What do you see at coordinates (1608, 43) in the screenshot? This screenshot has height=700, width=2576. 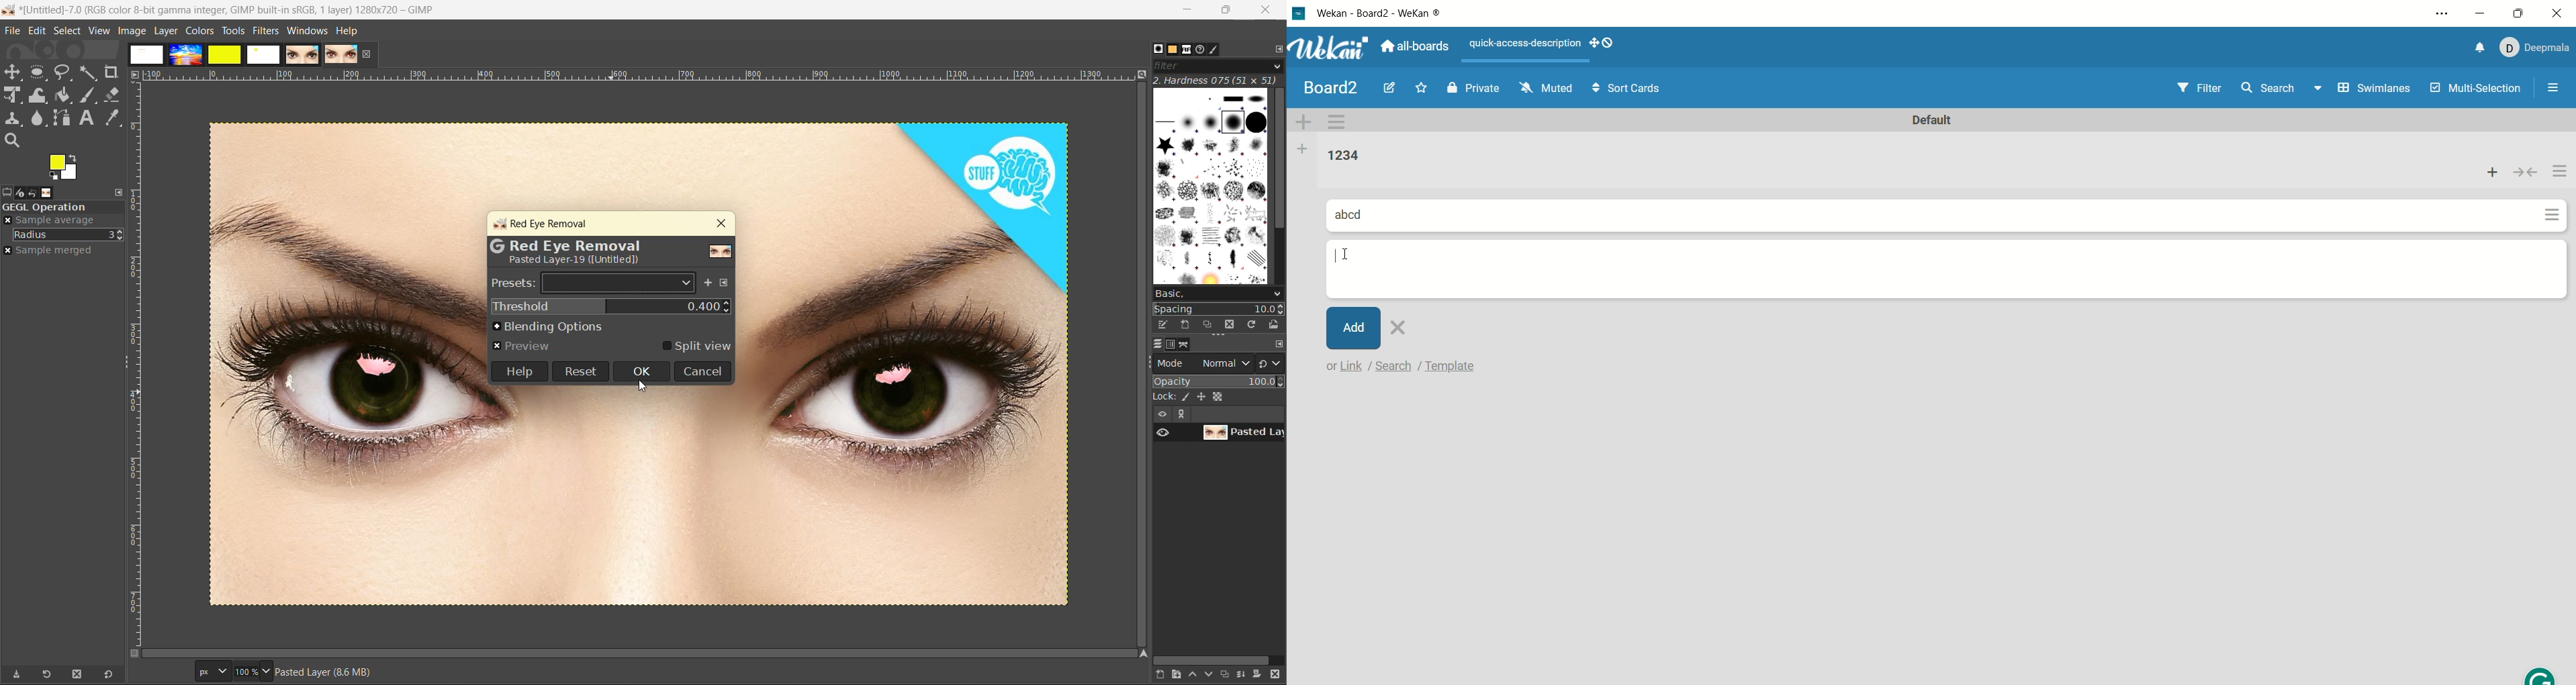 I see `show-desktop-drag-handles` at bounding box center [1608, 43].